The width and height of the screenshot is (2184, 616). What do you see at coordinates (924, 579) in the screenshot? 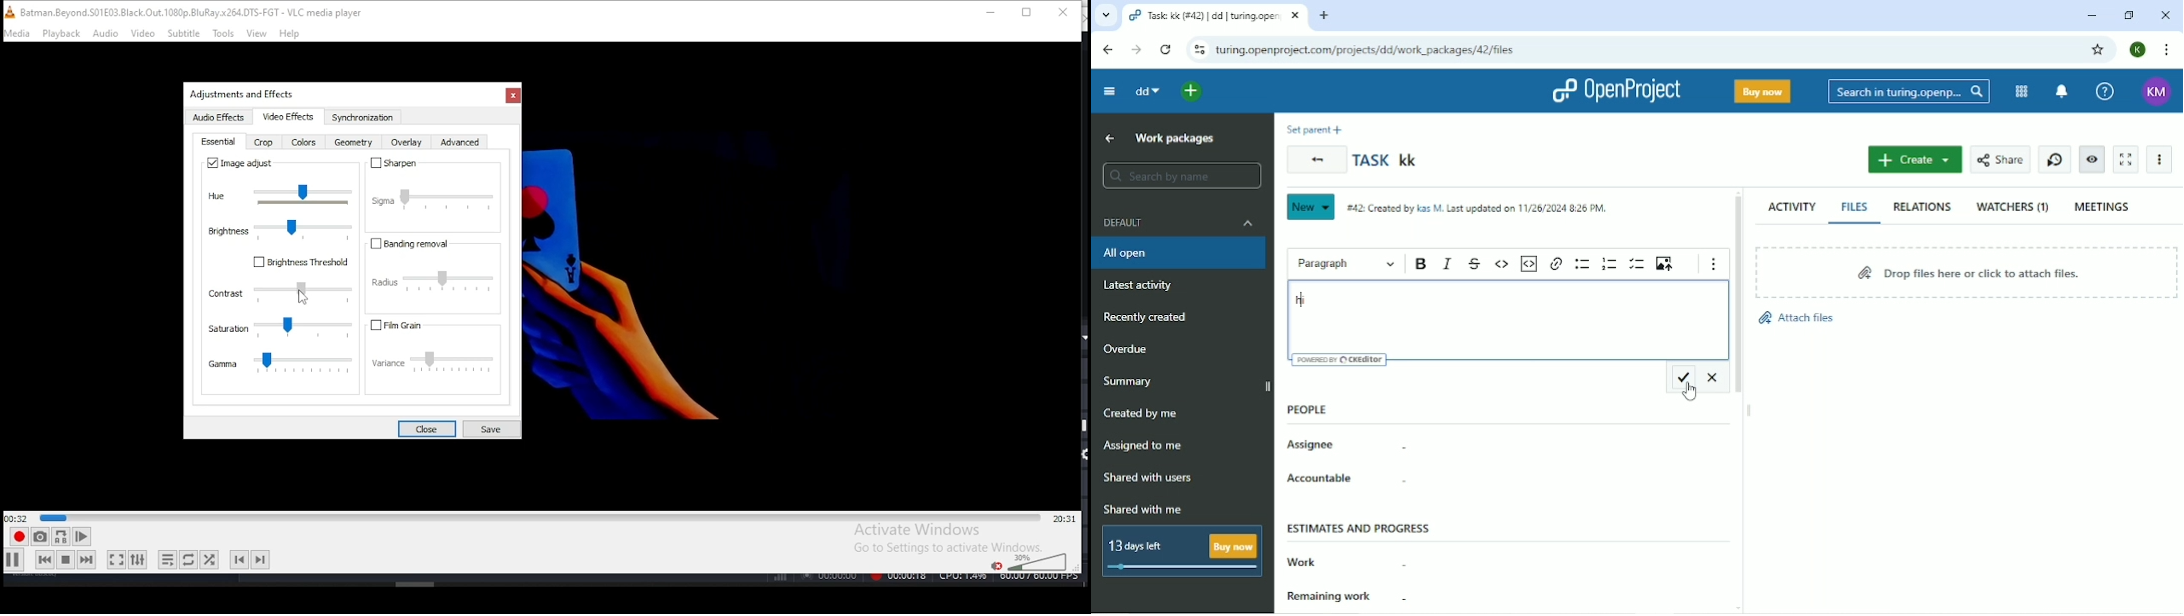
I see `` at bounding box center [924, 579].